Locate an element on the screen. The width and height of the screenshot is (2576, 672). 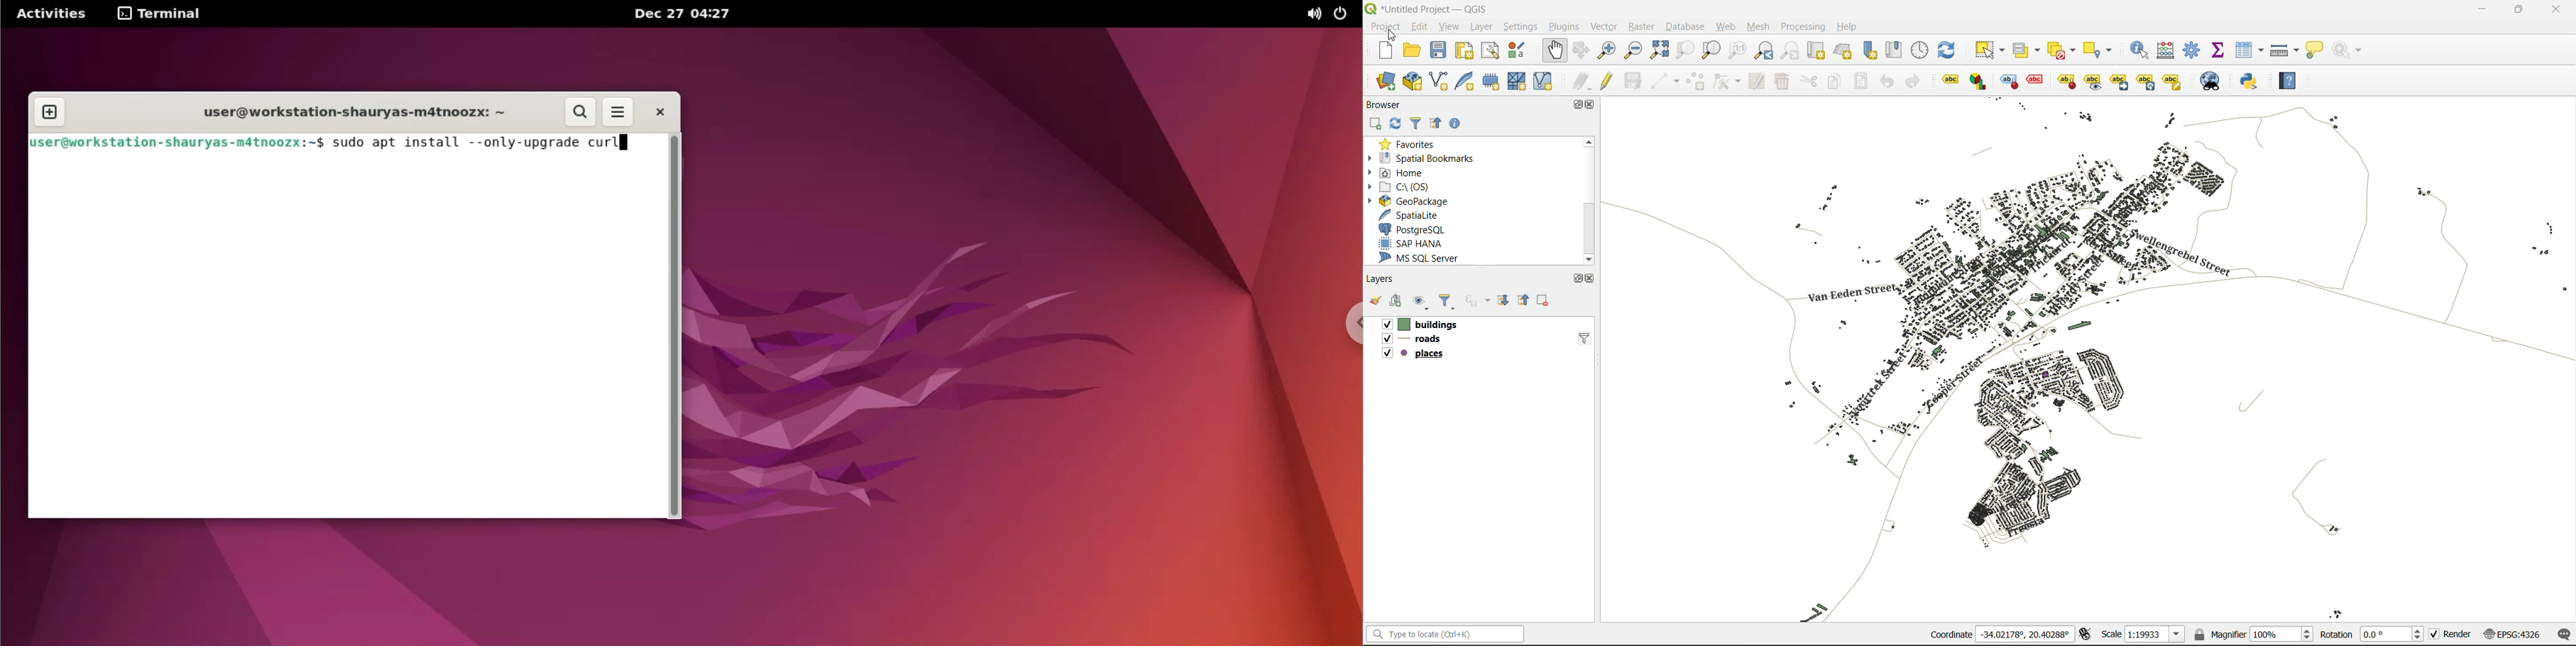
calculator is located at coordinates (2168, 51).